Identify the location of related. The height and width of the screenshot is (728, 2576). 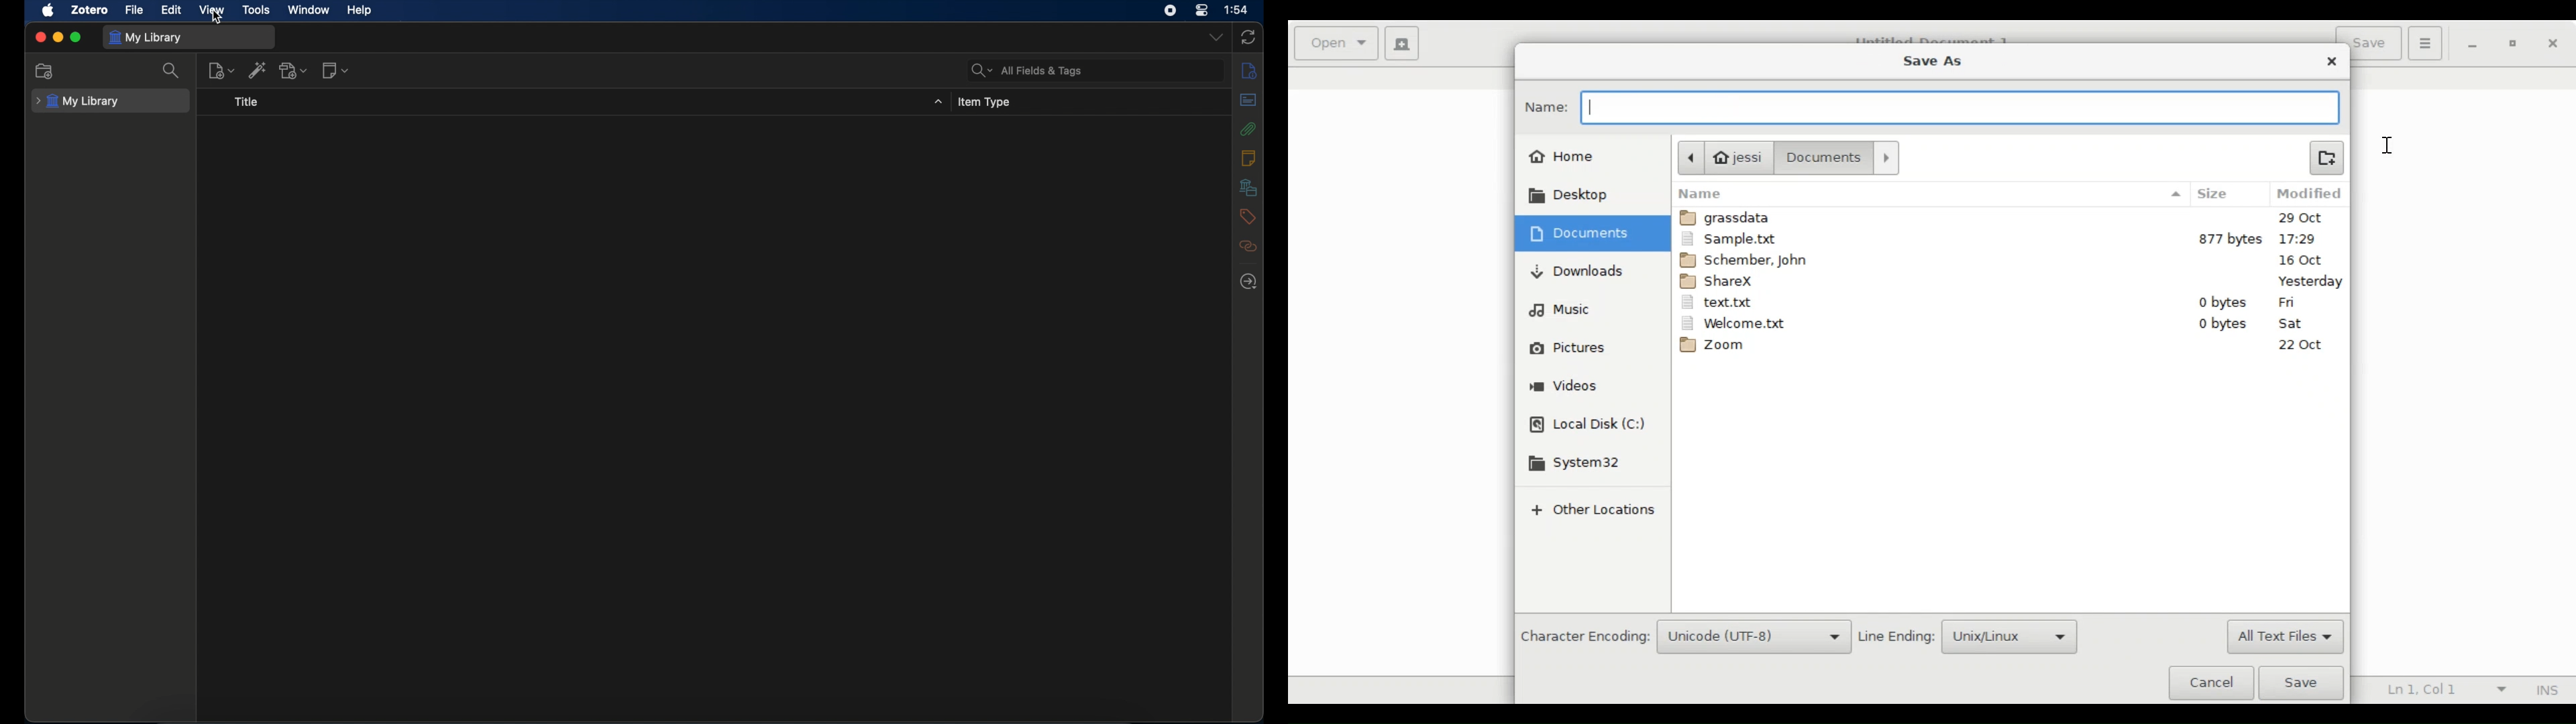
(1248, 247).